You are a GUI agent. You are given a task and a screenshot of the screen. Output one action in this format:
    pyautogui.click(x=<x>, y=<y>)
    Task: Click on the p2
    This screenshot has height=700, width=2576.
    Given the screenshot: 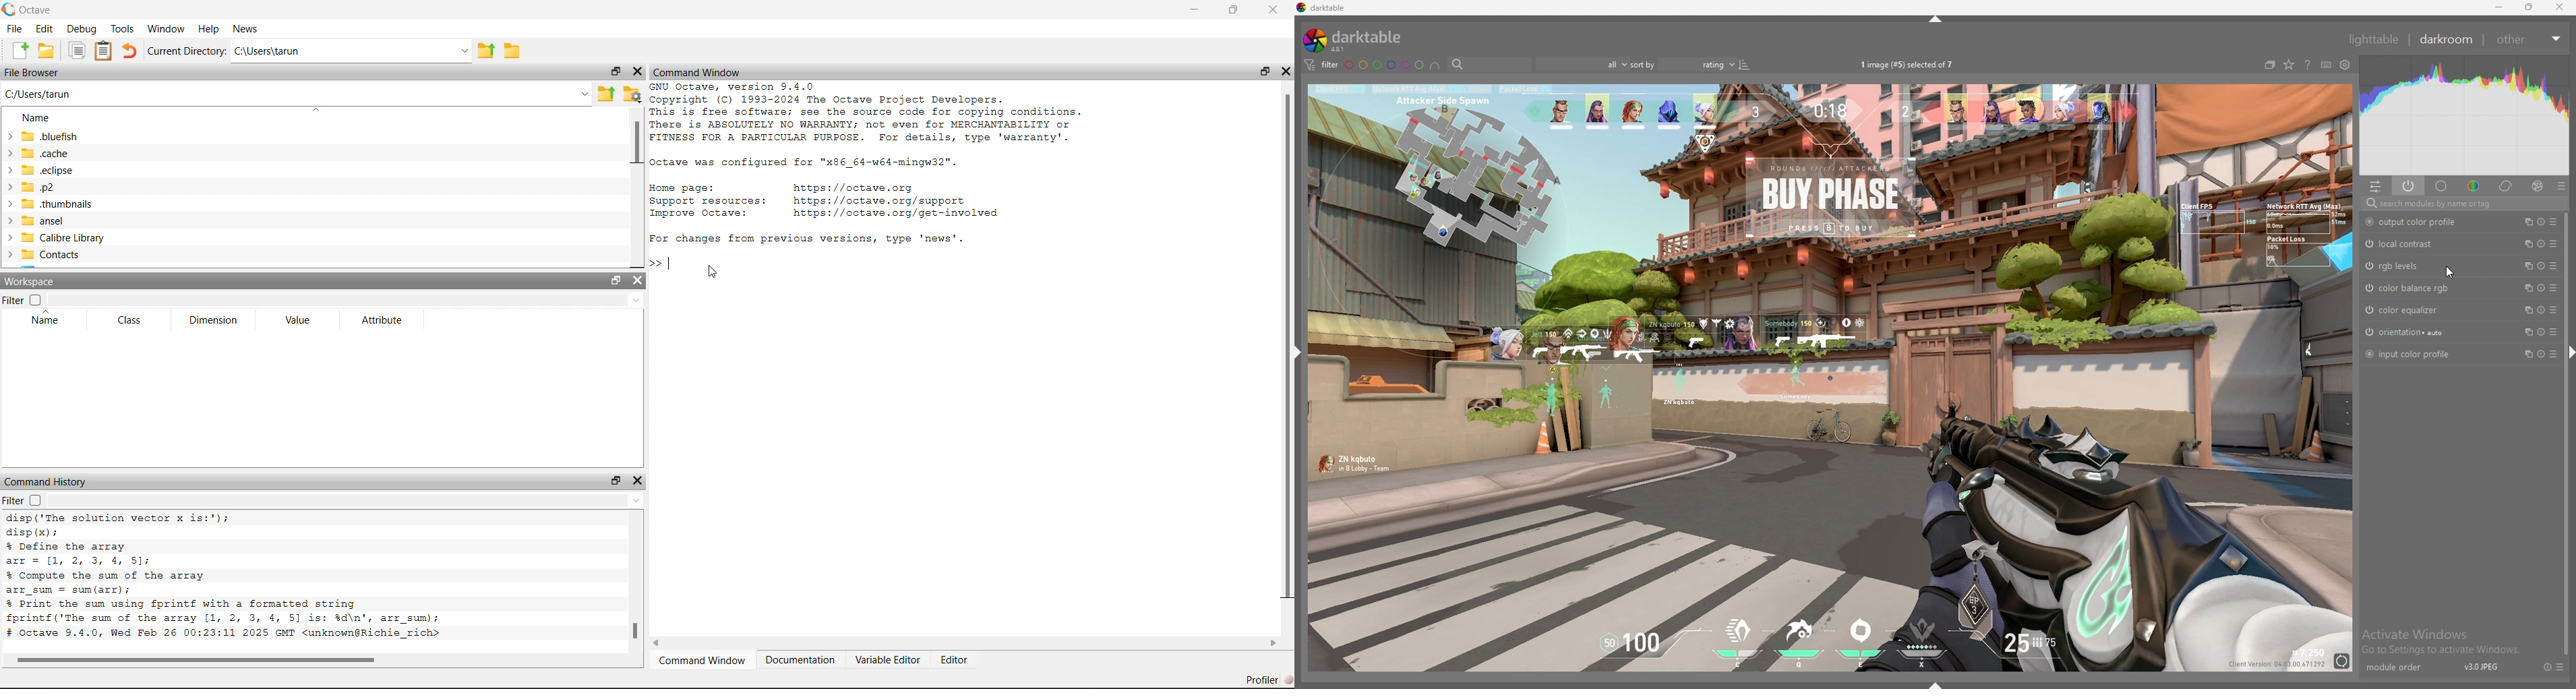 What is the action you would take?
    pyautogui.click(x=42, y=188)
    